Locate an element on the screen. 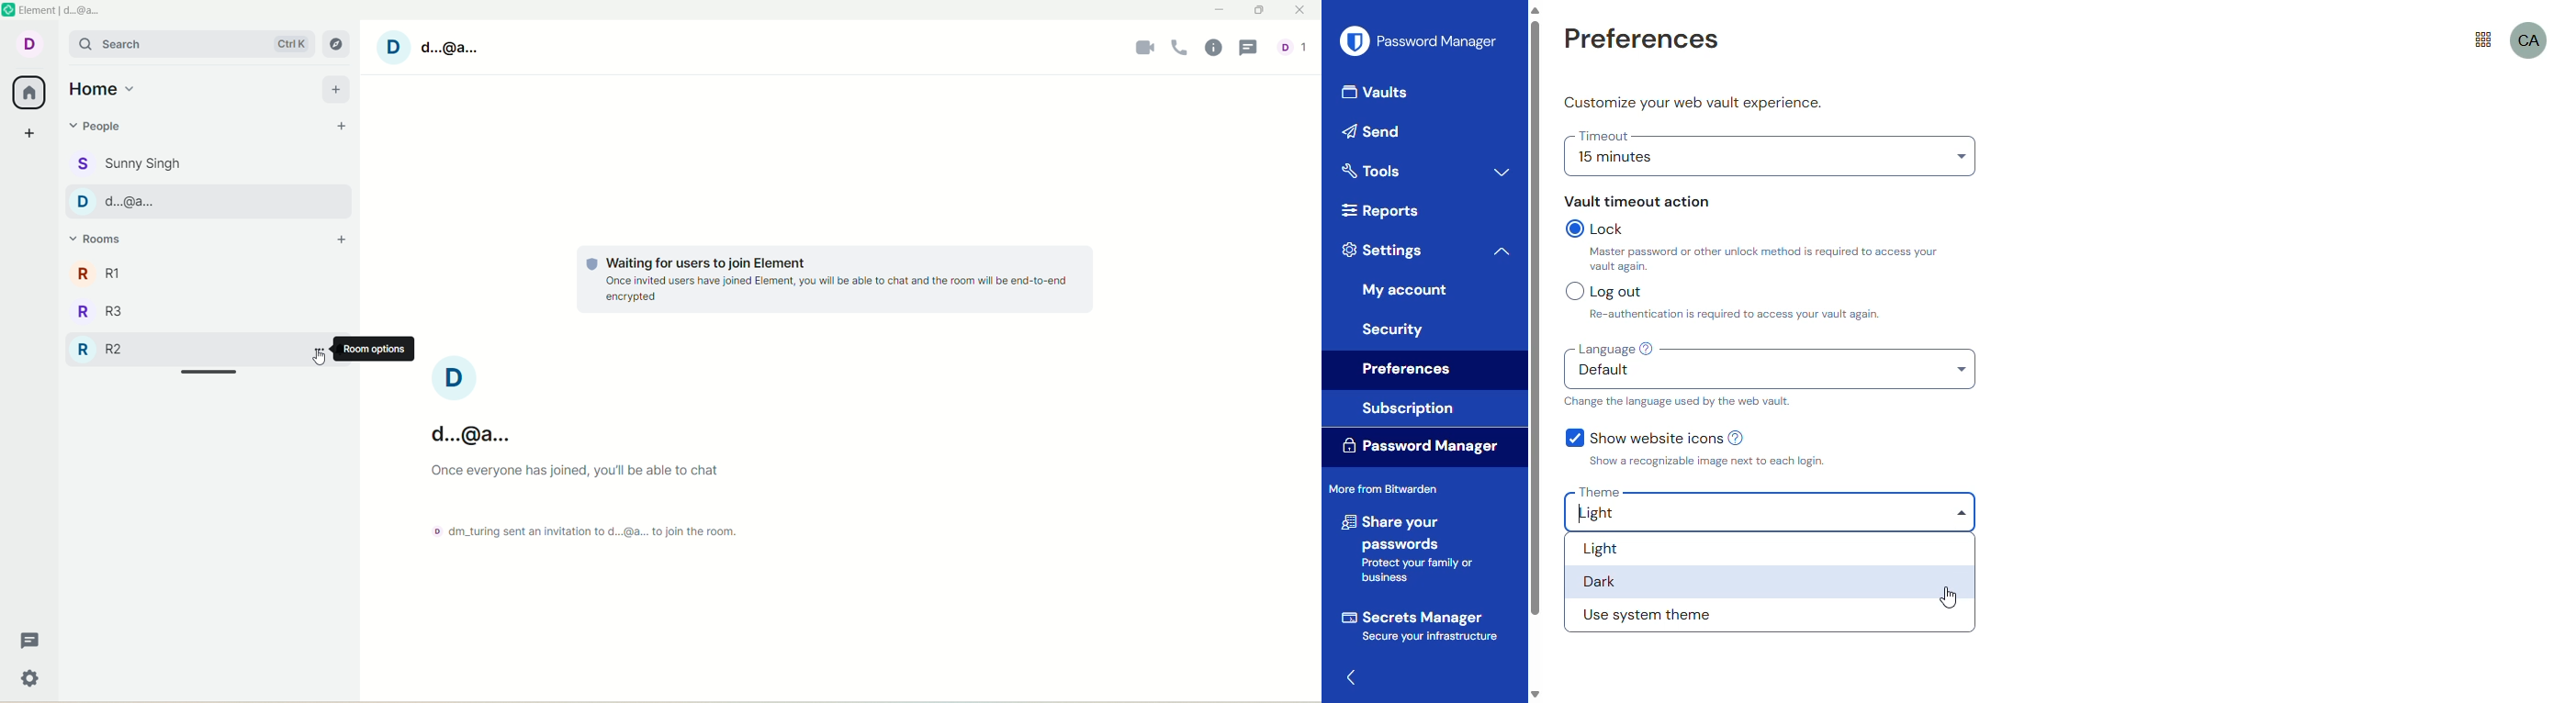 This screenshot has width=2576, height=728. explore rooms is located at coordinates (336, 45).